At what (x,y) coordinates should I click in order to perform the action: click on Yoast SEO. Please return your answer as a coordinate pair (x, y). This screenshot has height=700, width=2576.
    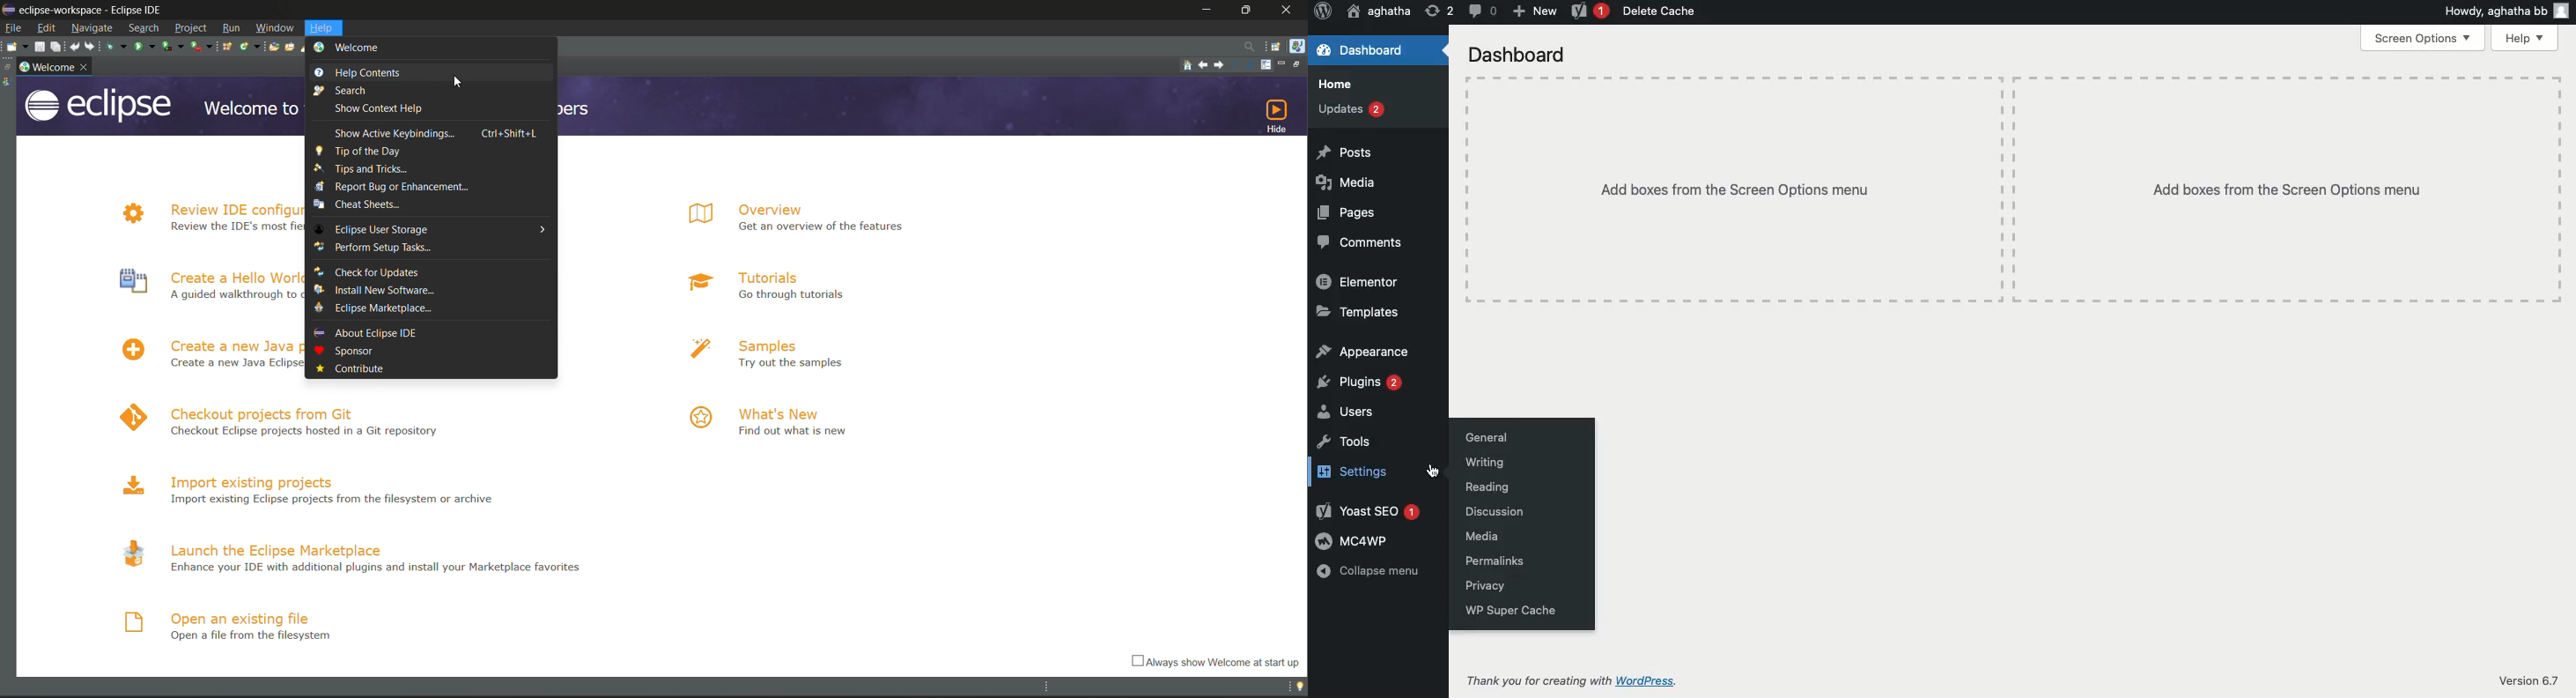
    Looking at the image, I should click on (1367, 510).